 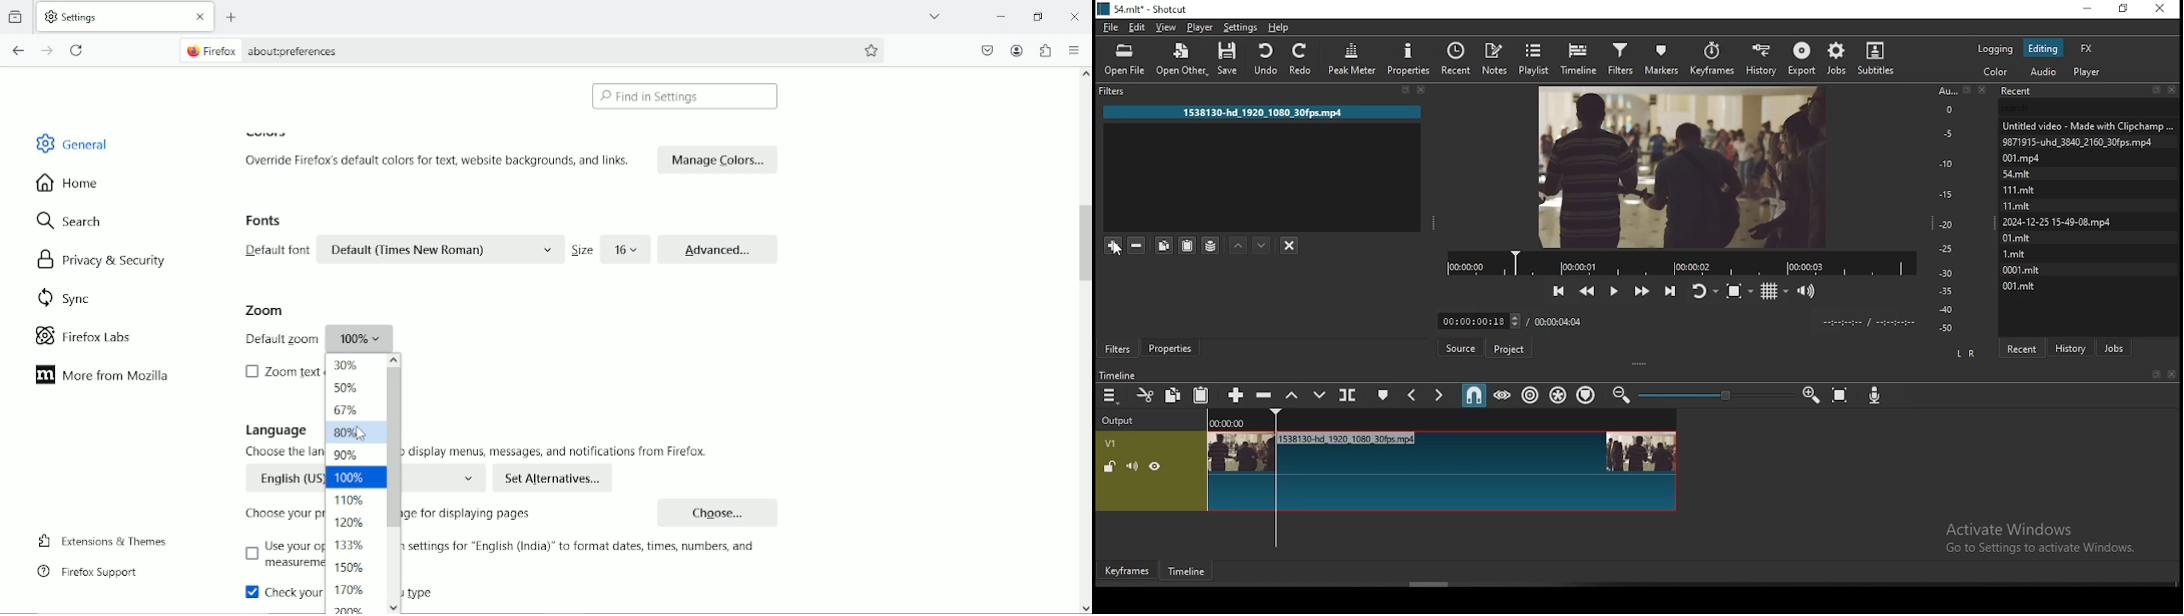 I want to click on lift, so click(x=1293, y=397).